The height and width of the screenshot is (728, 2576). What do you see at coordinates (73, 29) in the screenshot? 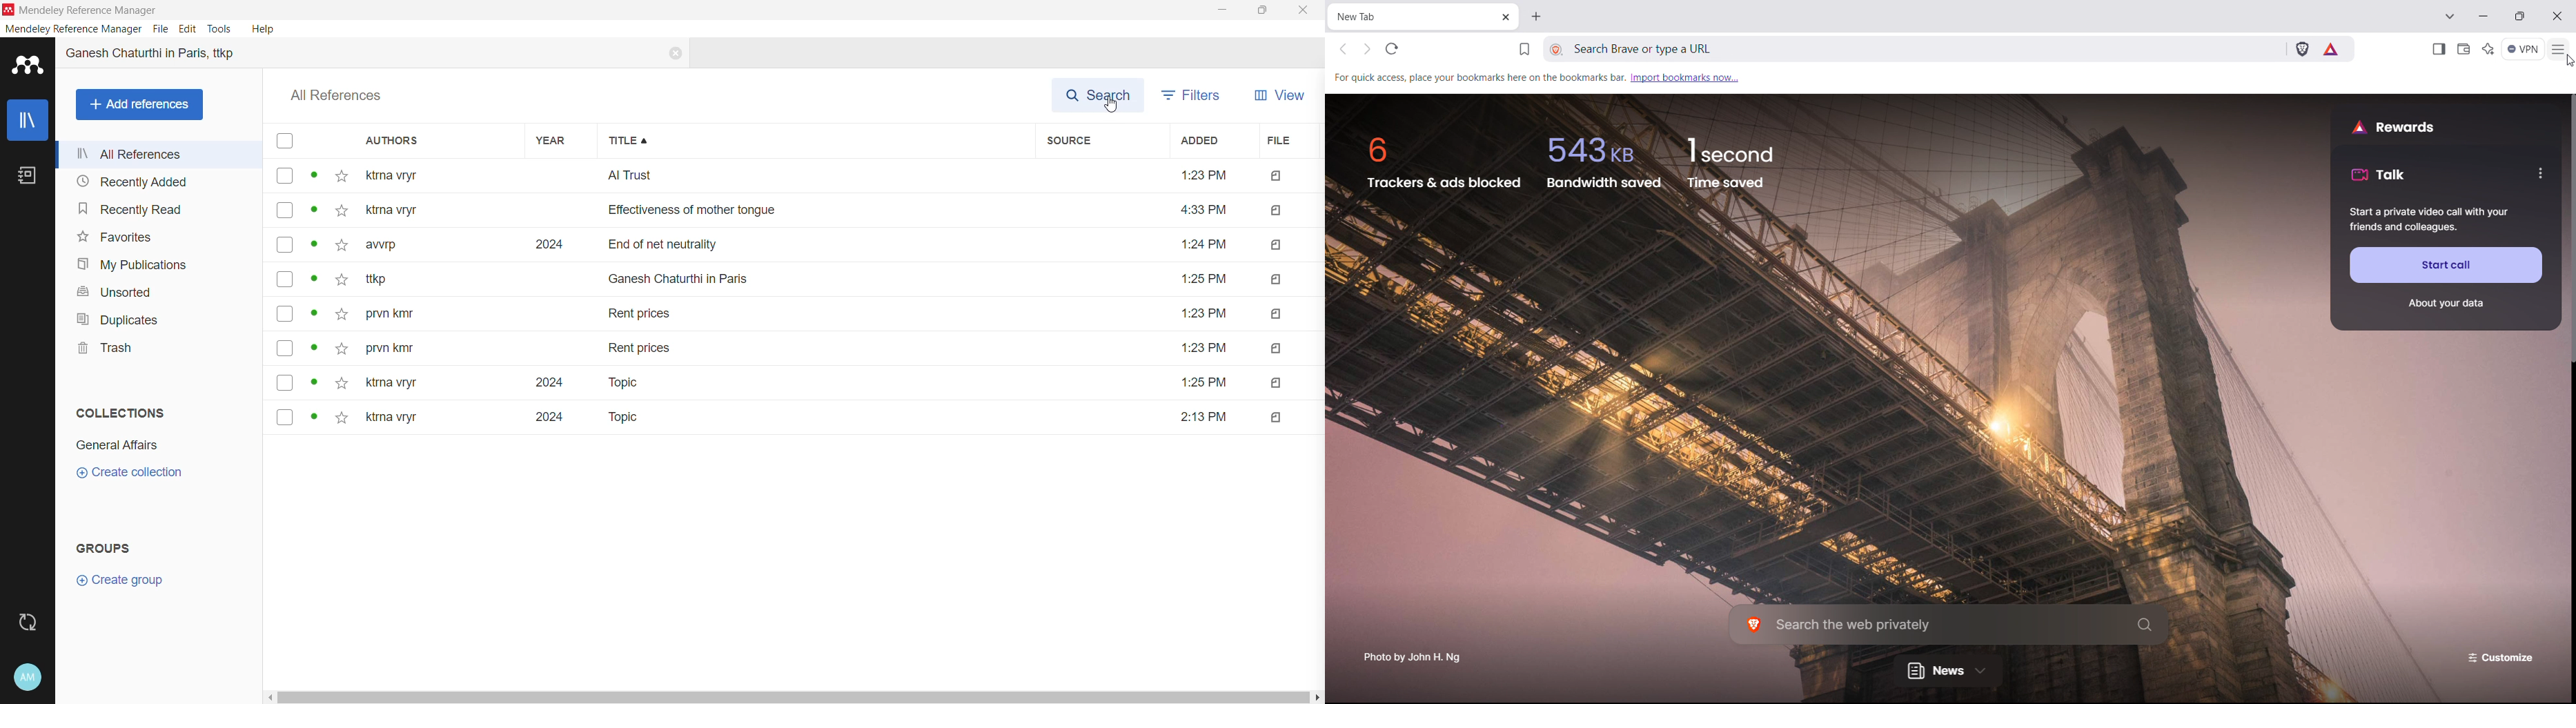
I see `Mendeley Reference Manager` at bounding box center [73, 29].